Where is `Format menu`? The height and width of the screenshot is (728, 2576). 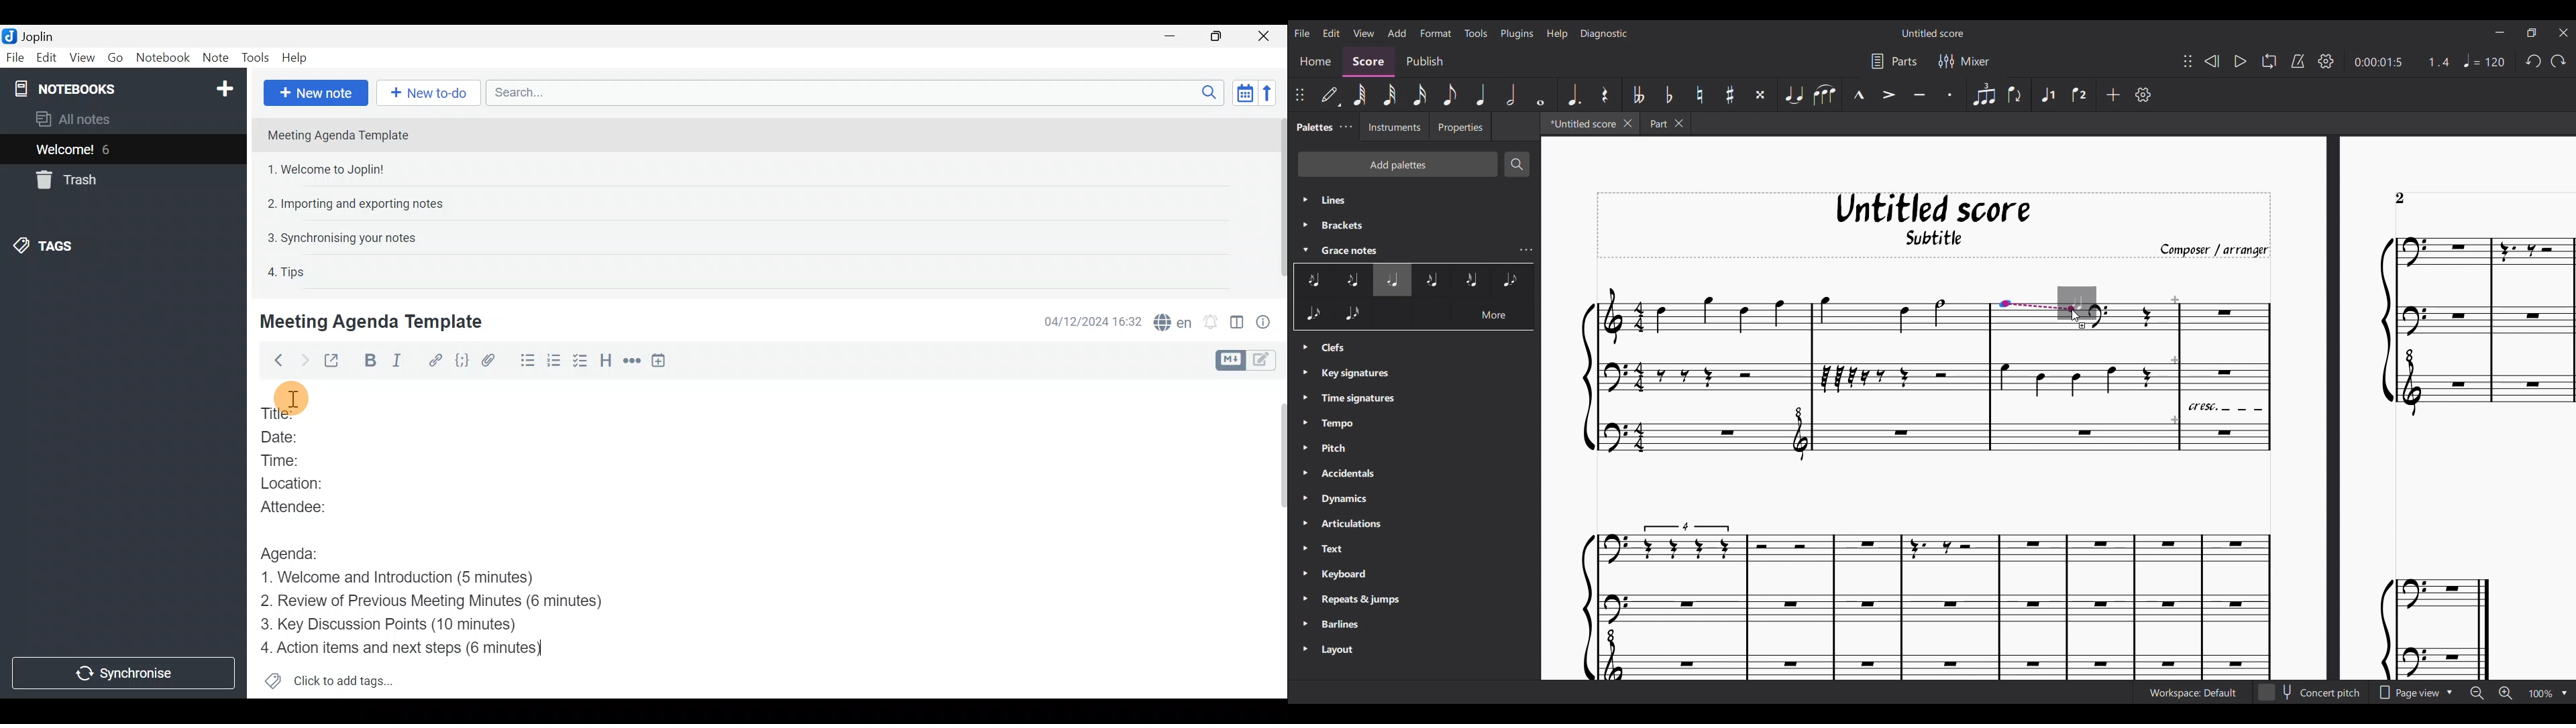
Format menu is located at coordinates (1436, 33).